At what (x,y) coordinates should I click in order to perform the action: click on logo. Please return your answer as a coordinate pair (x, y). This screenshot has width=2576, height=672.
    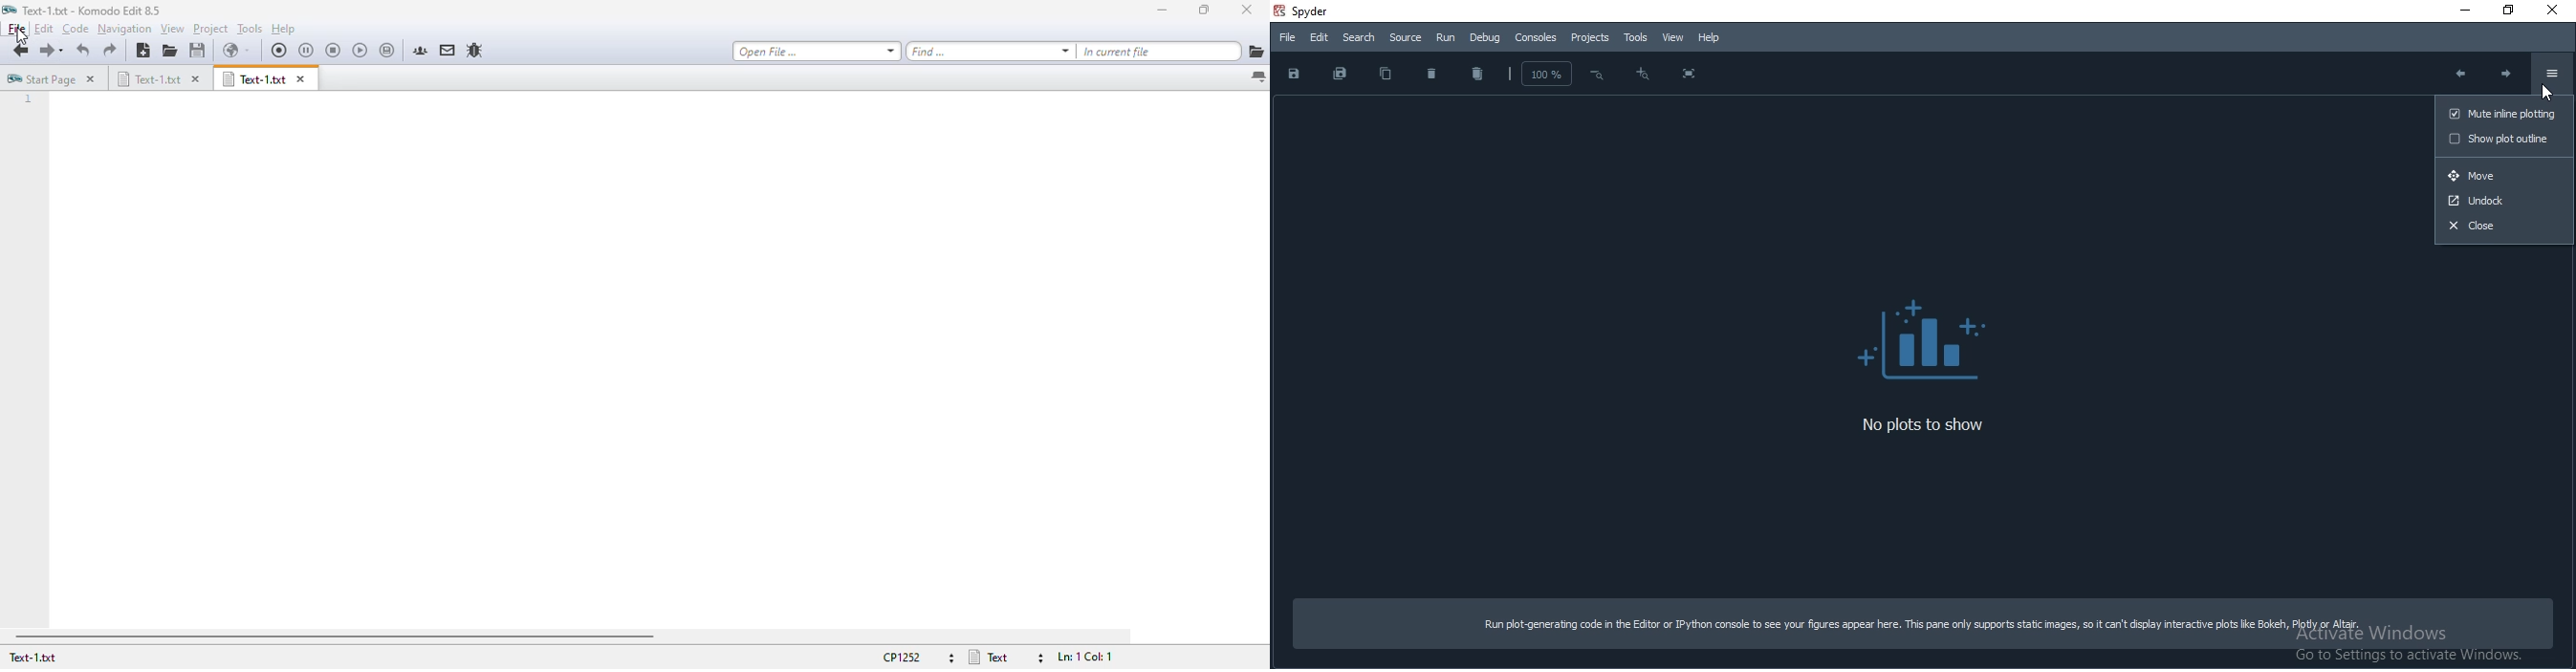
    Looking at the image, I should click on (9, 9).